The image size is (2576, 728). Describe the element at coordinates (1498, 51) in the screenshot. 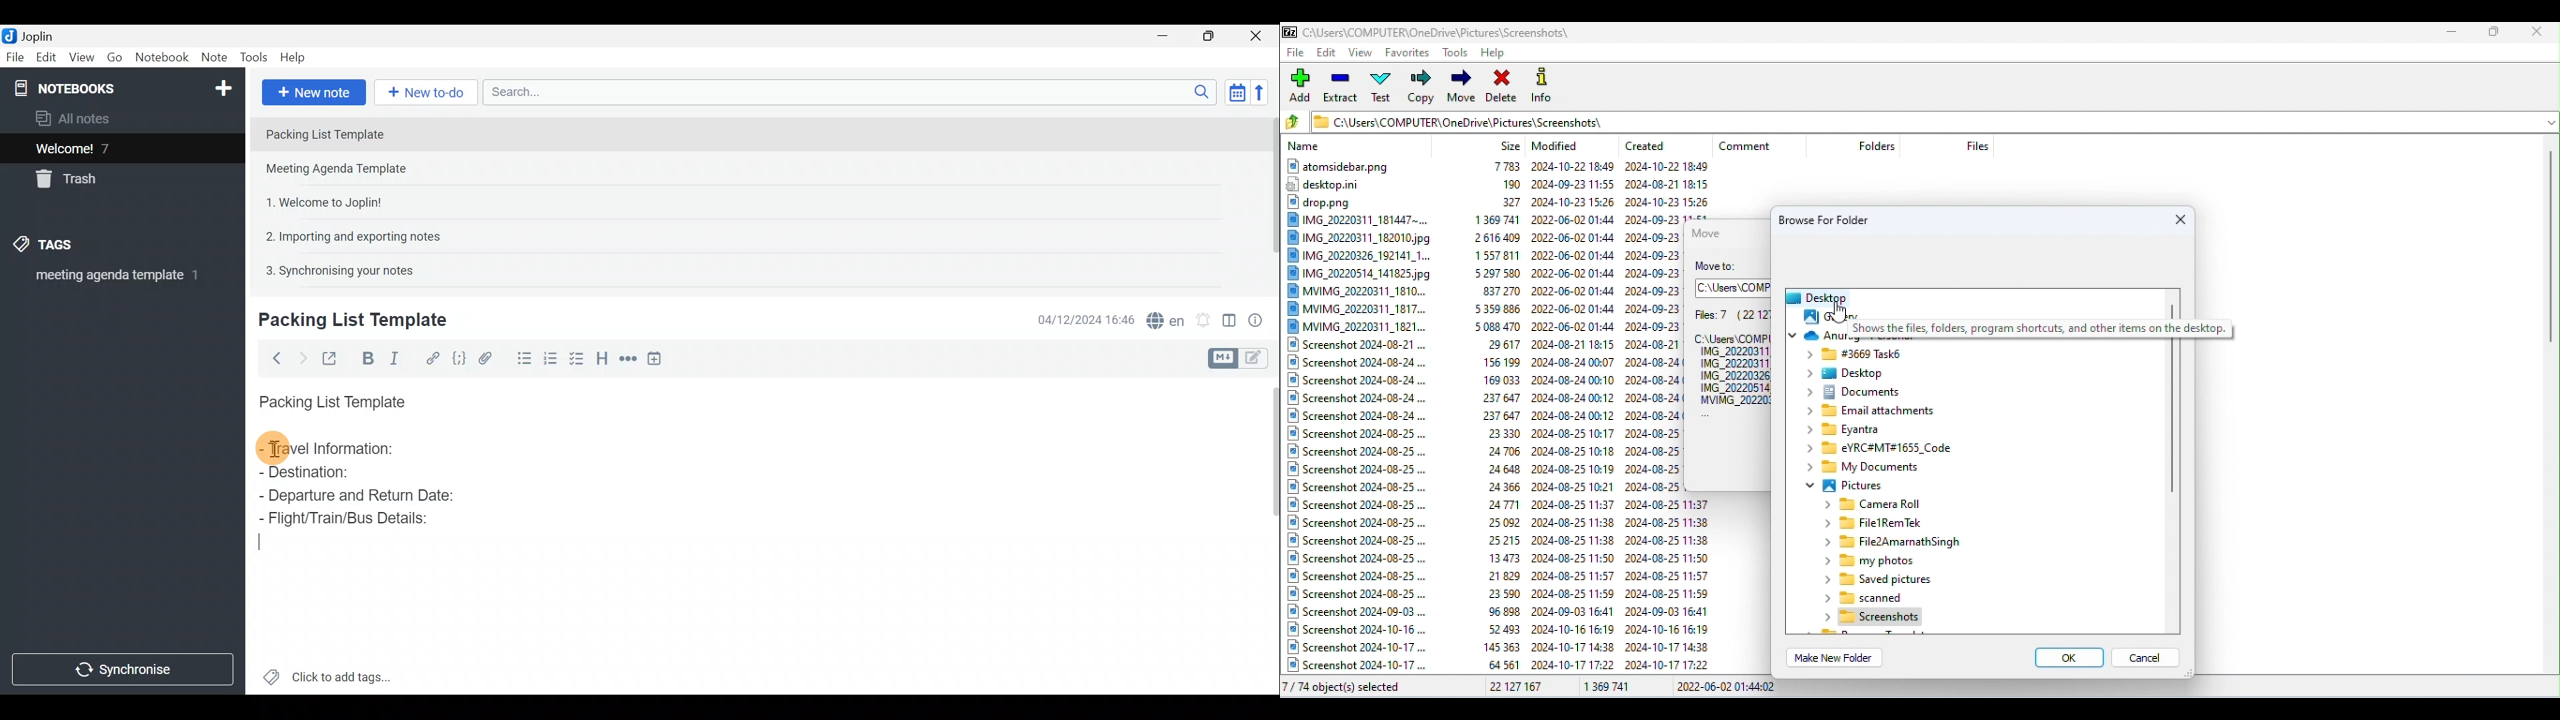

I see `Help` at that location.